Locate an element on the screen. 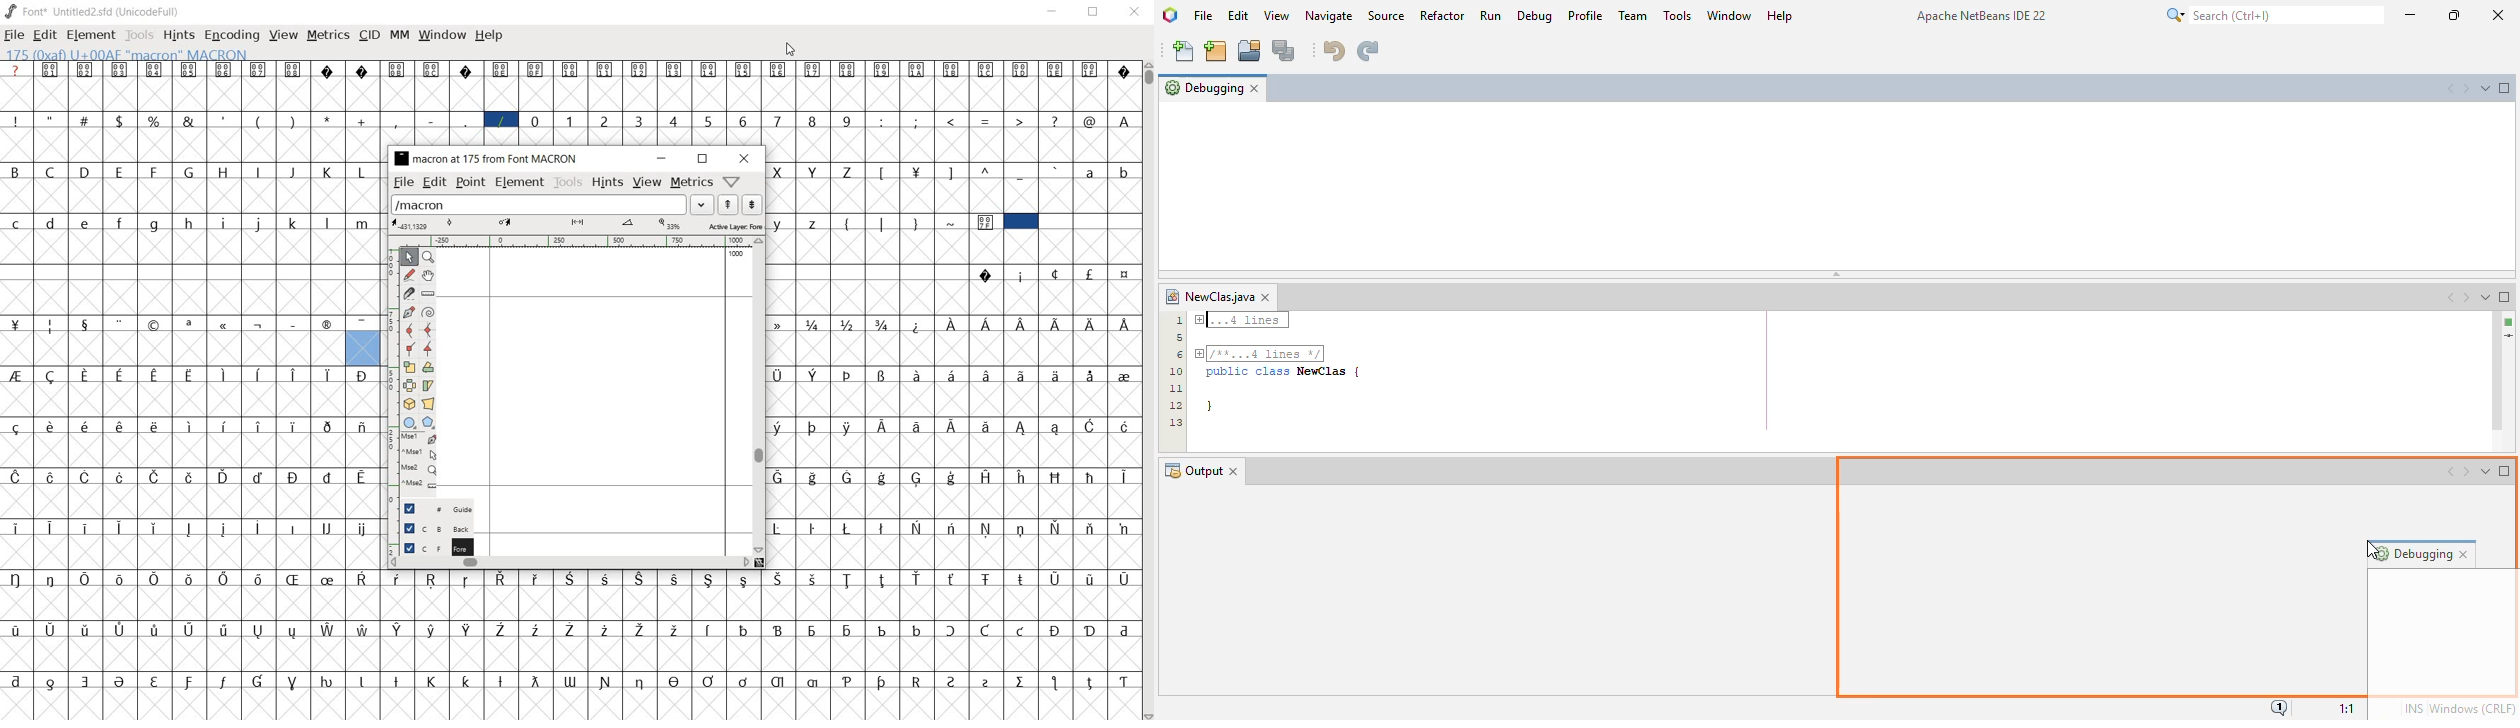 The height and width of the screenshot is (728, 2520). foreground layer is located at coordinates (438, 547).